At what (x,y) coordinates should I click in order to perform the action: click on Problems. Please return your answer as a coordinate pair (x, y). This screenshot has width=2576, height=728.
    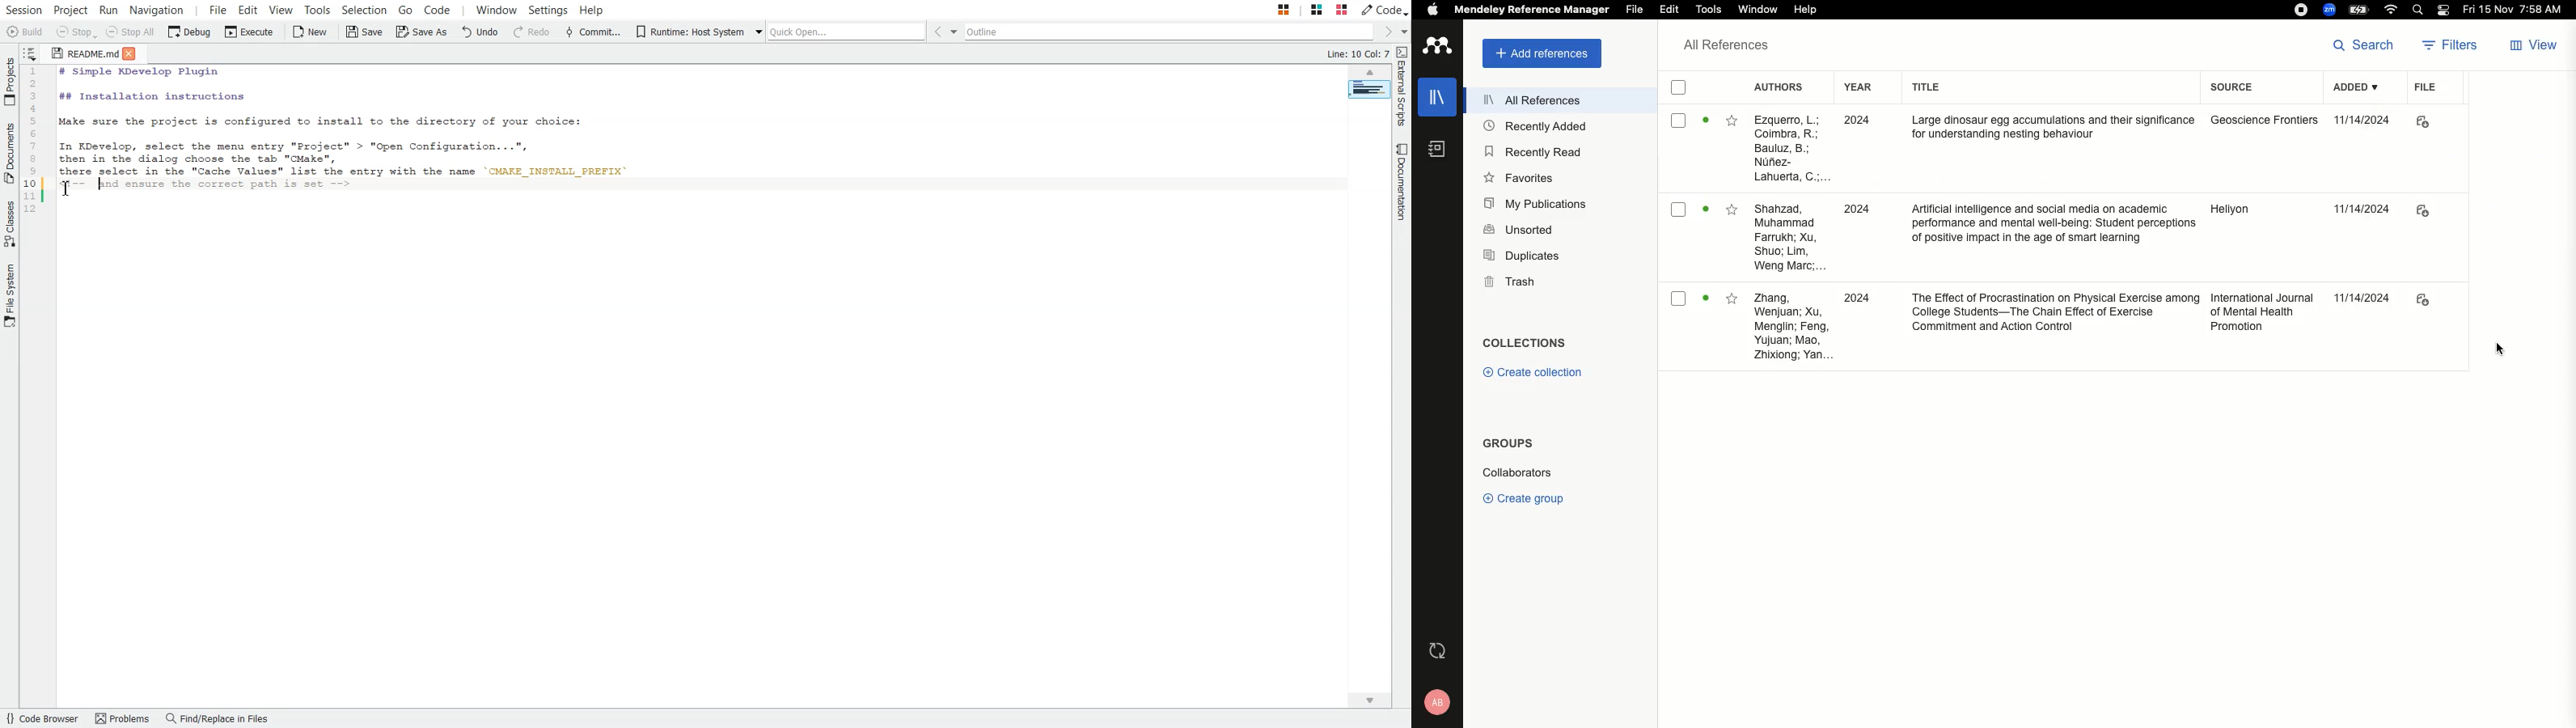
    Looking at the image, I should click on (123, 718).